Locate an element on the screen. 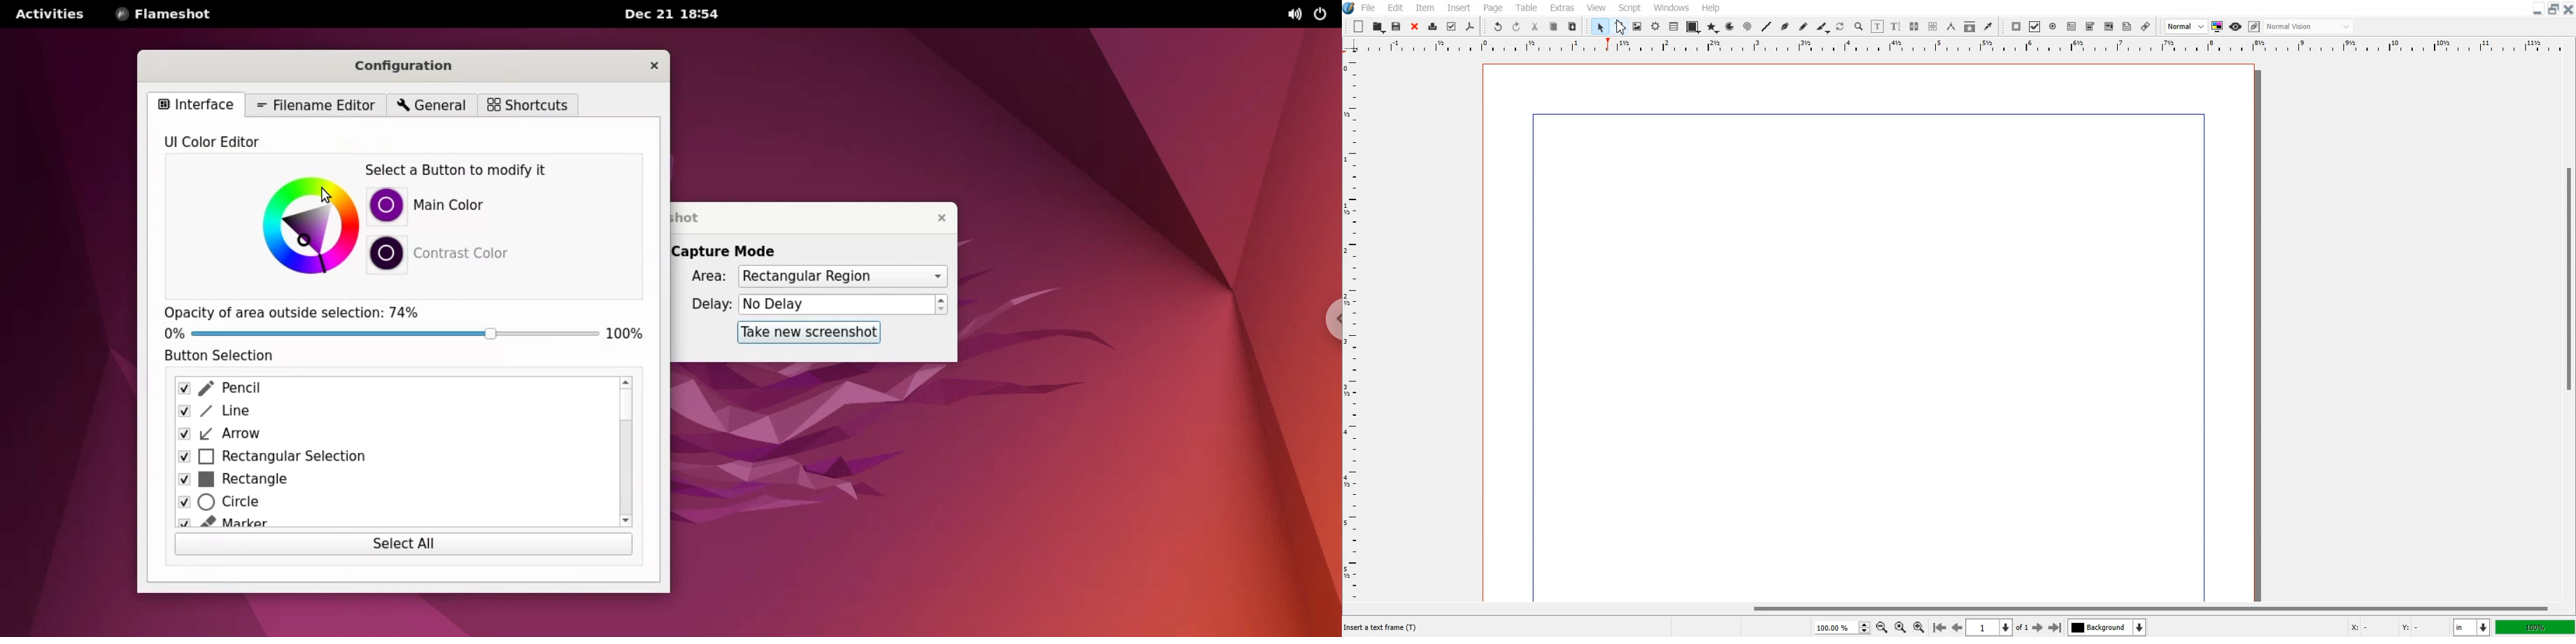 Image resolution: width=2576 pixels, height=644 pixels. PDF Check Box is located at coordinates (2035, 27).